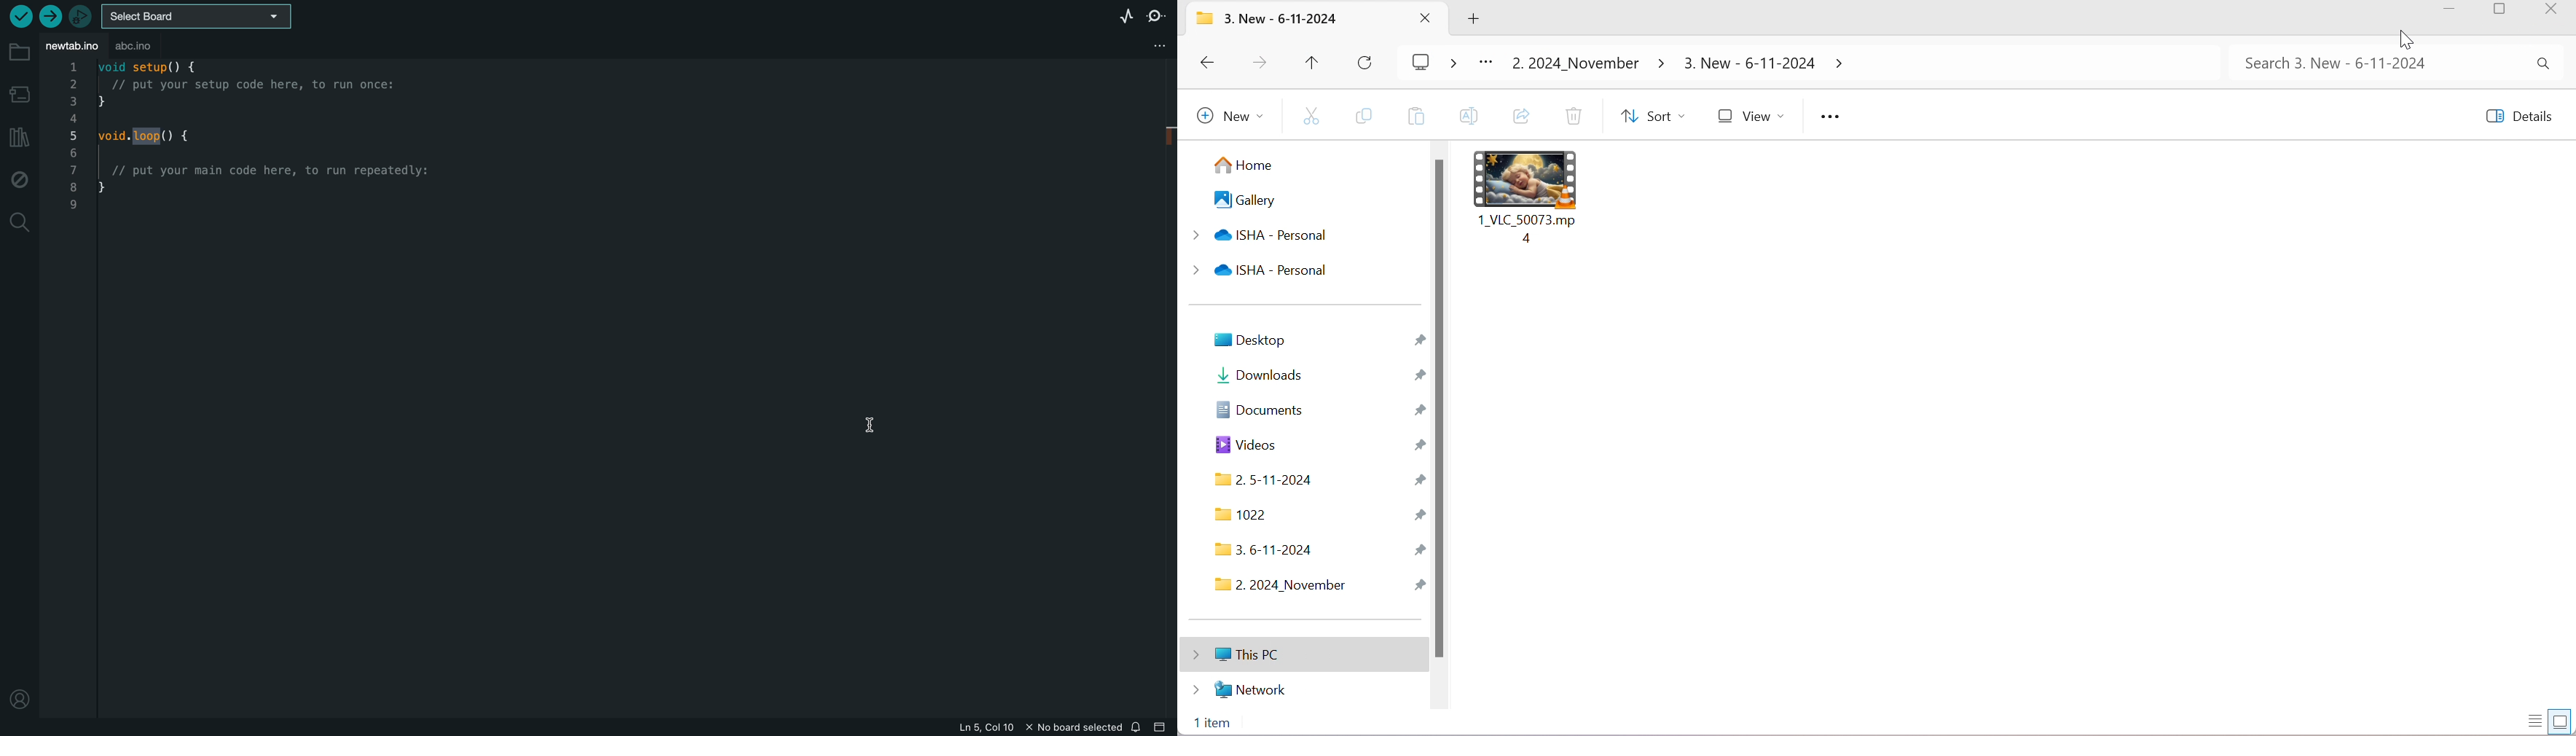 The width and height of the screenshot is (2576, 756). I want to click on 2. 2-11-2024, so click(1268, 480).